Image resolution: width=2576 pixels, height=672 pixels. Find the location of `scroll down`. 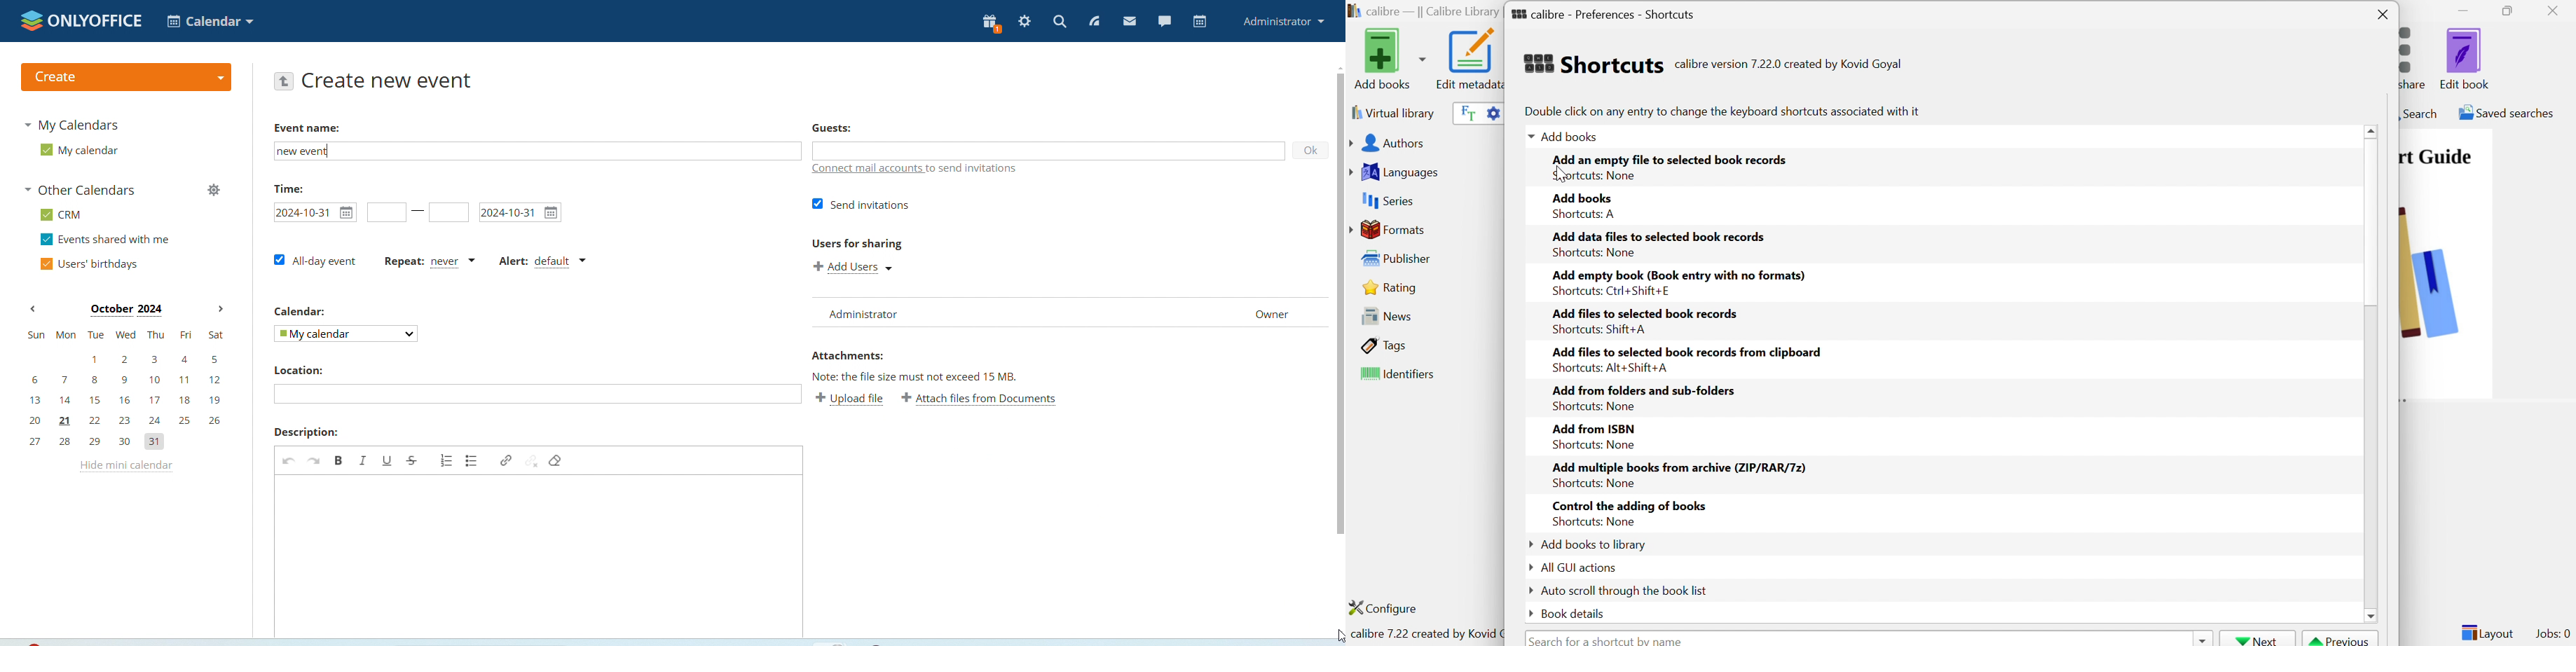

scroll down is located at coordinates (2372, 615).